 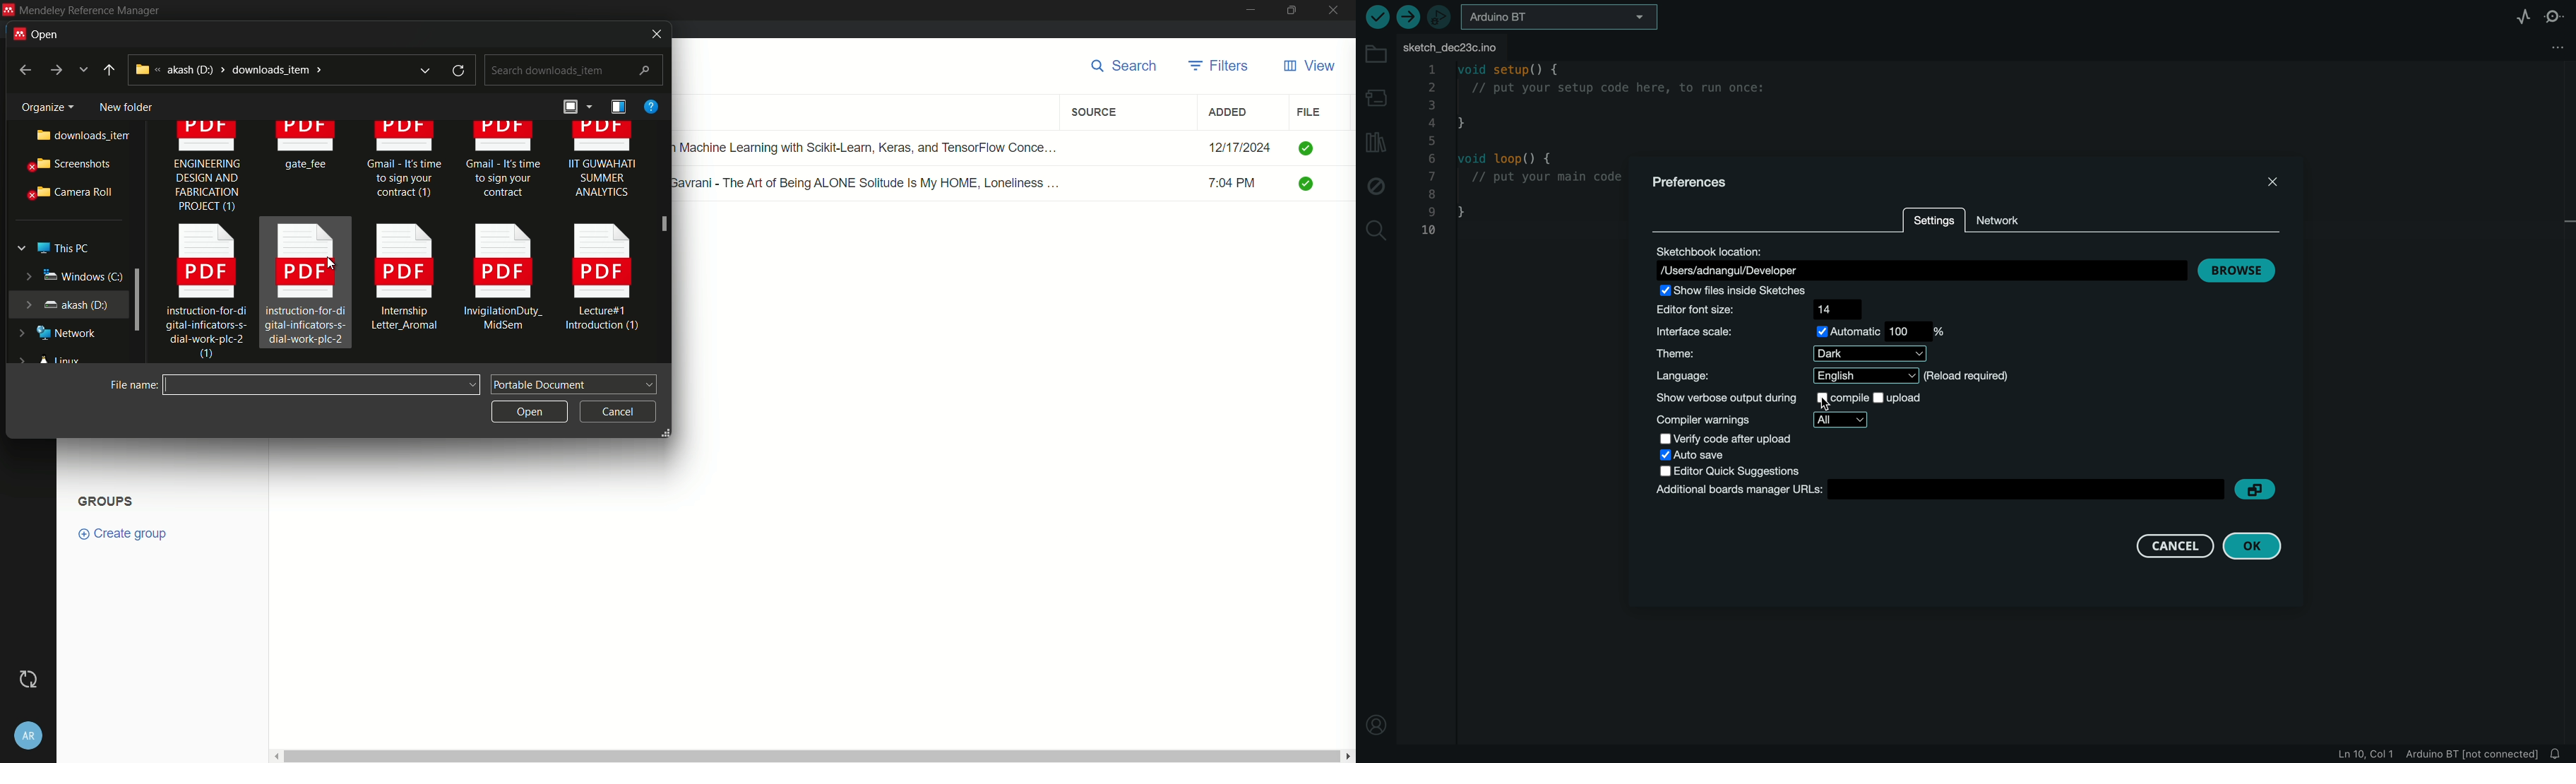 What do you see at coordinates (650, 106) in the screenshot?
I see `help` at bounding box center [650, 106].